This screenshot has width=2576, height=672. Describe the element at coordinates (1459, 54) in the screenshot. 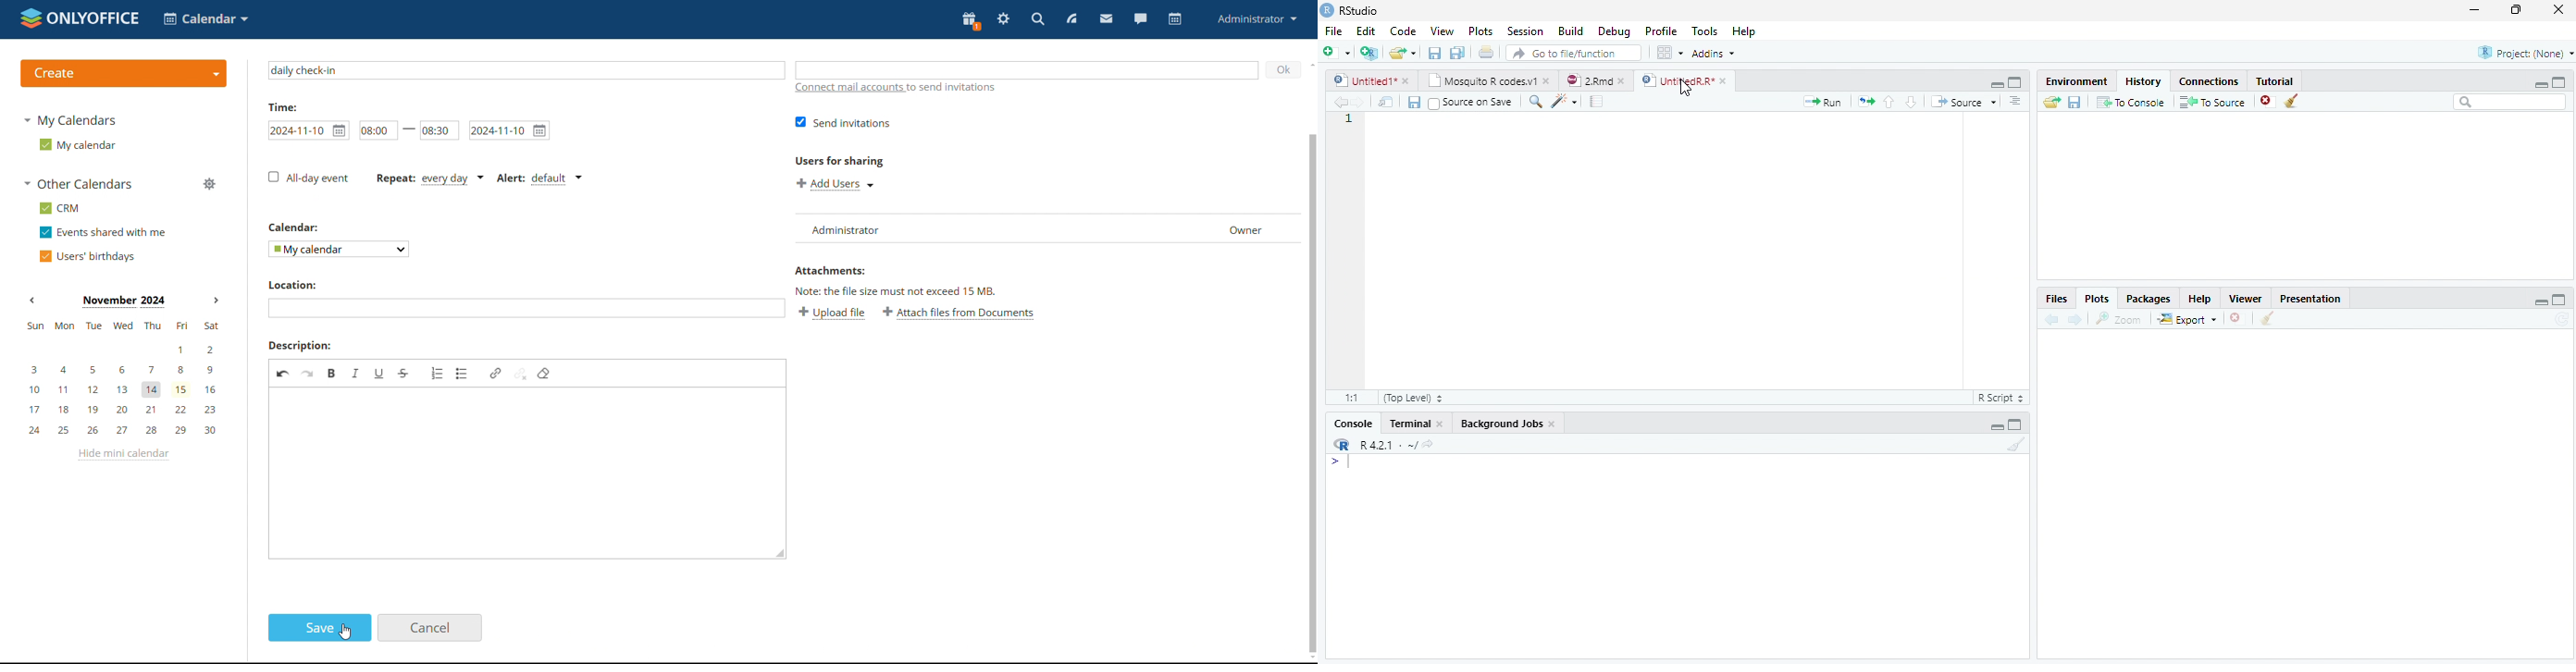

I see `Save all` at that location.